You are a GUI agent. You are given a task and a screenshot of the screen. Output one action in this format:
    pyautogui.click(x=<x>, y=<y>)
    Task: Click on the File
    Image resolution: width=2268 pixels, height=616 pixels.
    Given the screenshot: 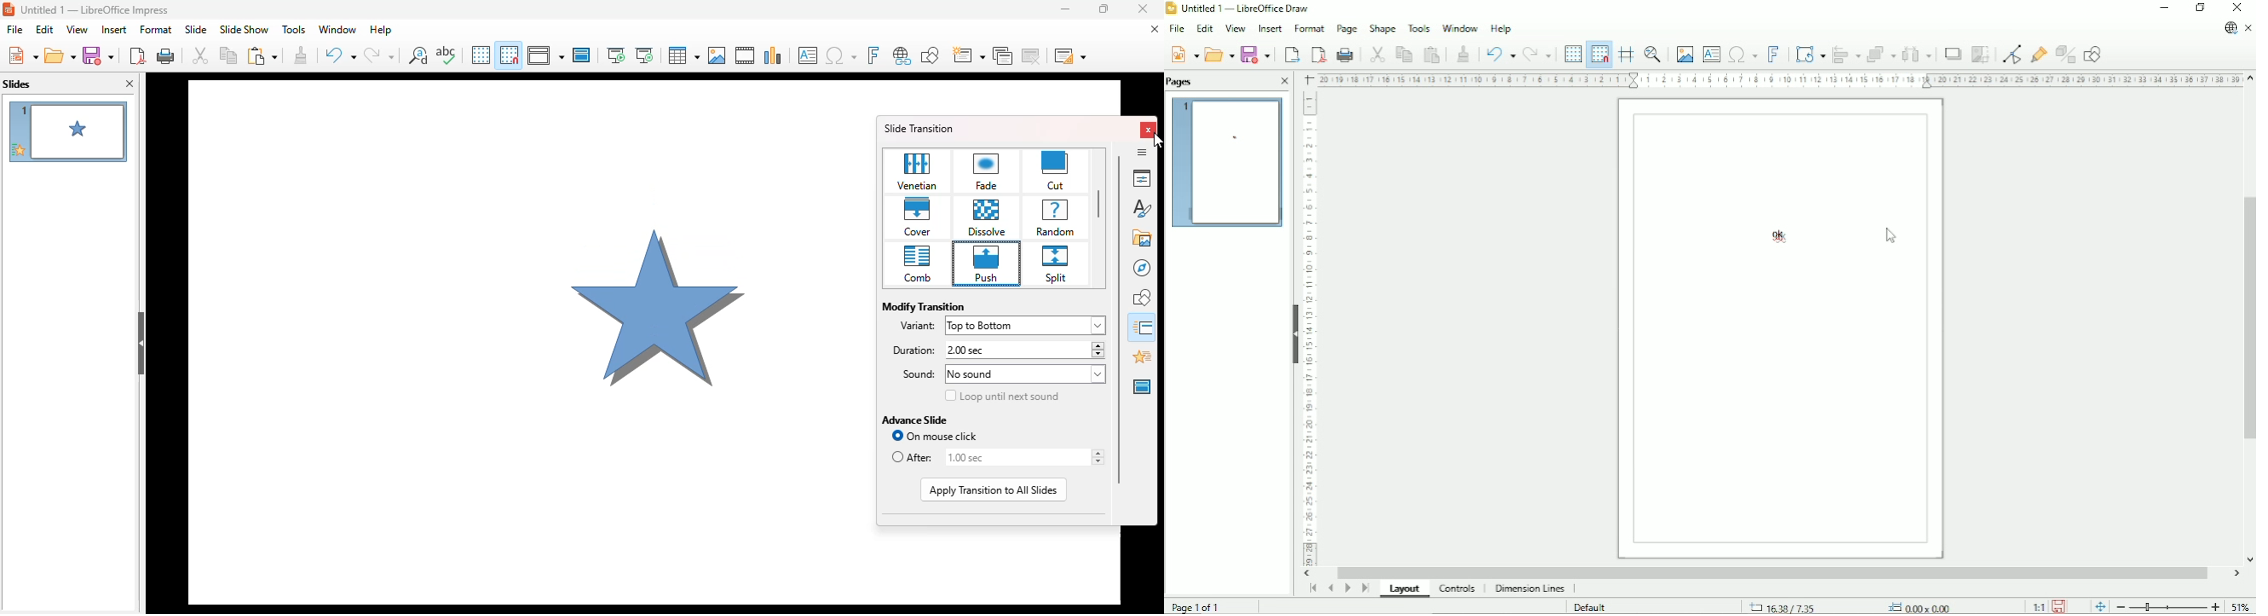 What is the action you would take?
    pyautogui.click(x=1175, y=29)
    